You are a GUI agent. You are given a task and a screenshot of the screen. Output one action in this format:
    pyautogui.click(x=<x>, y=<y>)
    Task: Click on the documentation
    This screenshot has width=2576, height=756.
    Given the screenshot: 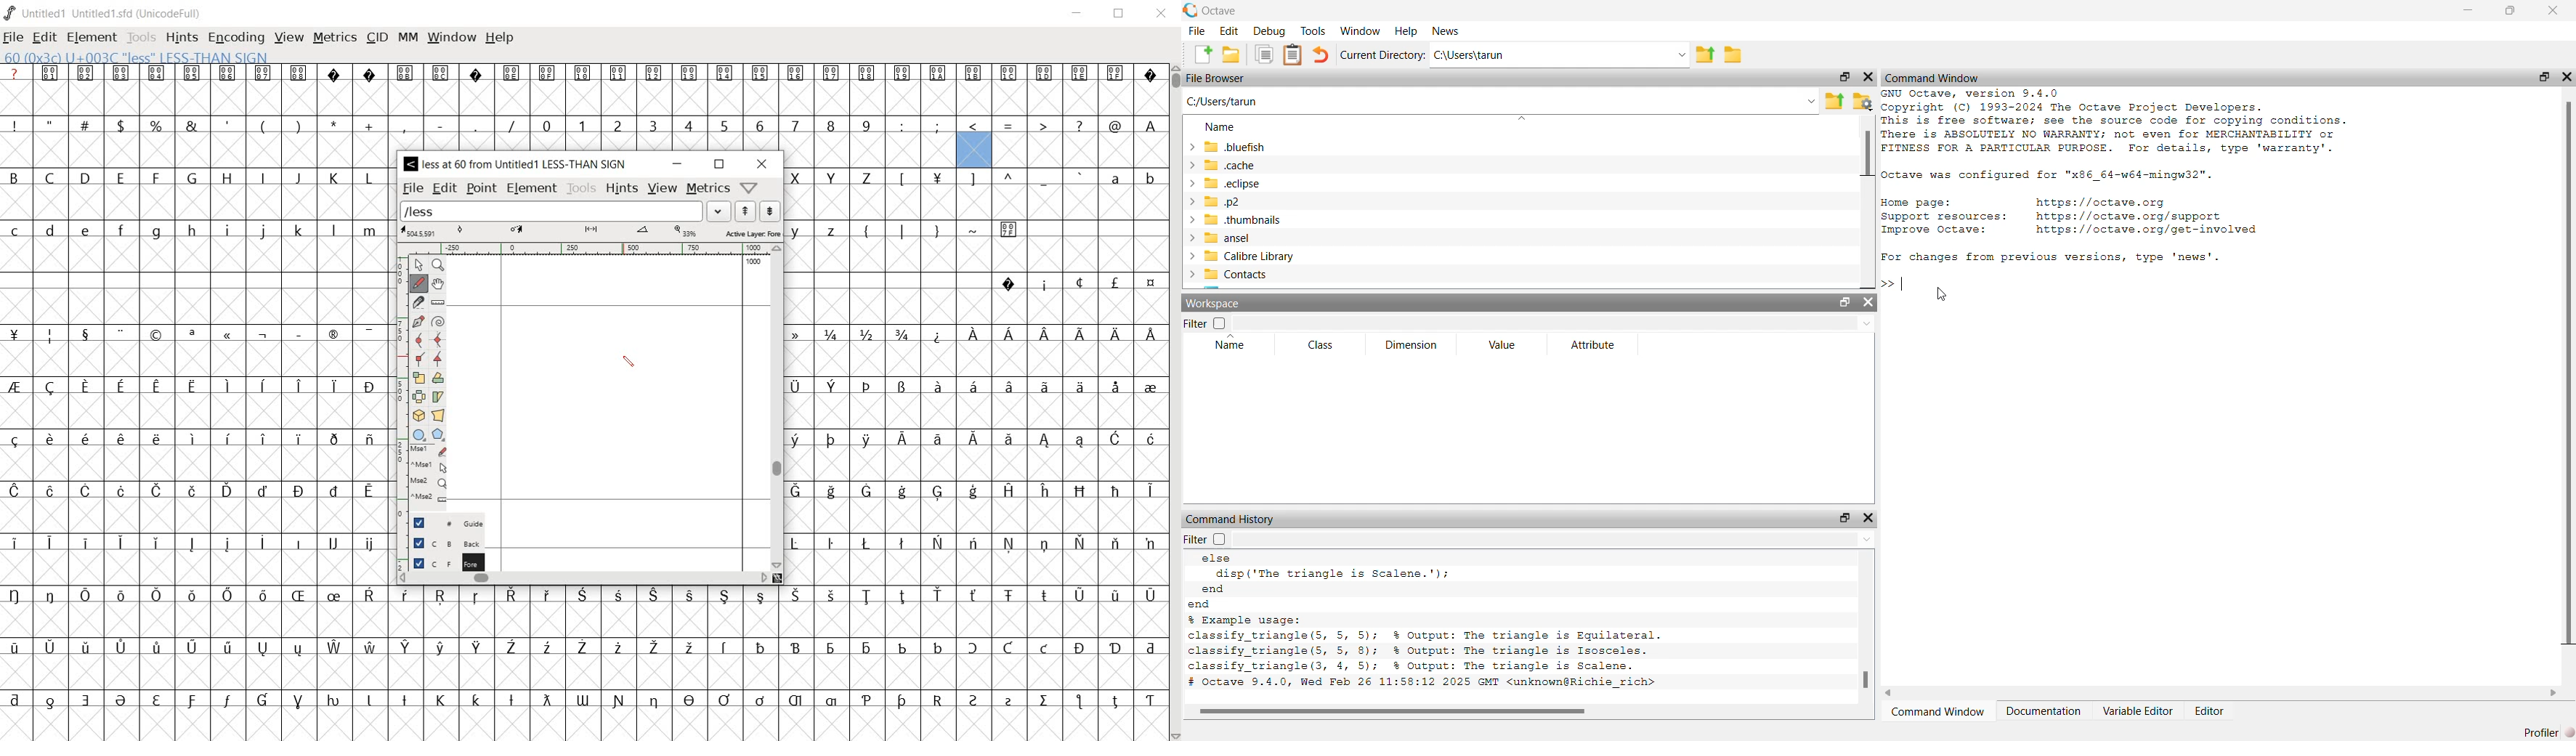 What is the action you would take?
    pyautogui.click(x=2044, y=710)
    